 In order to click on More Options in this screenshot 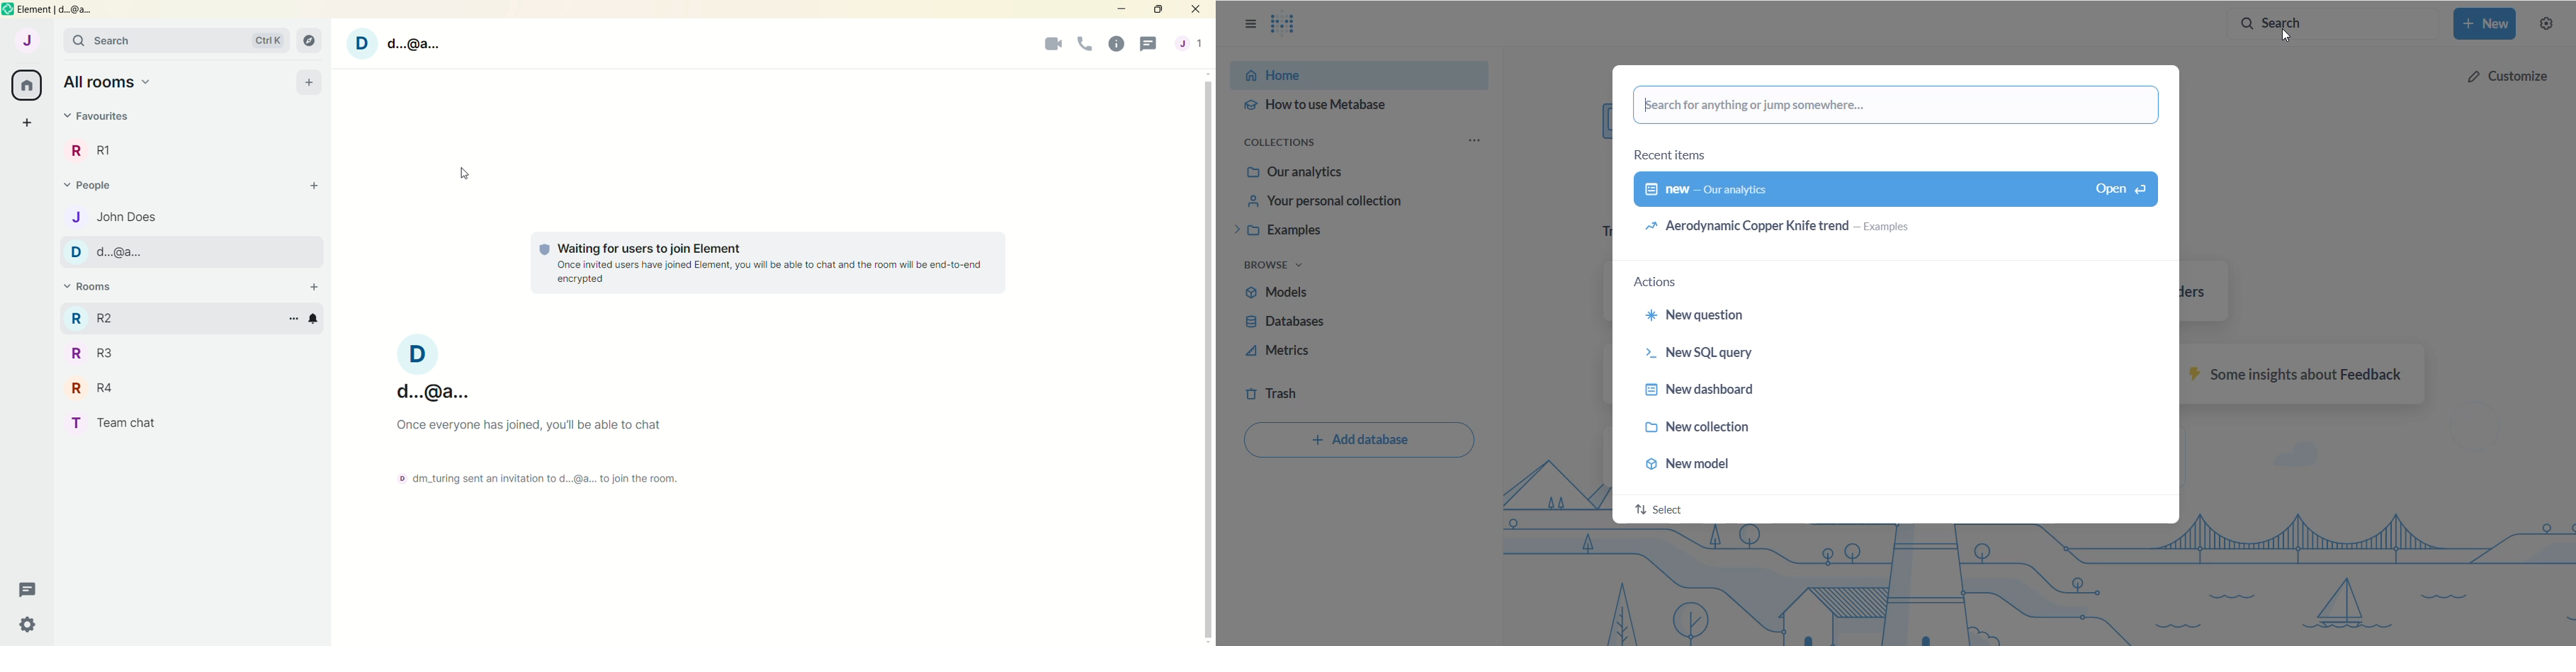, I will do `click(292, 320)`.